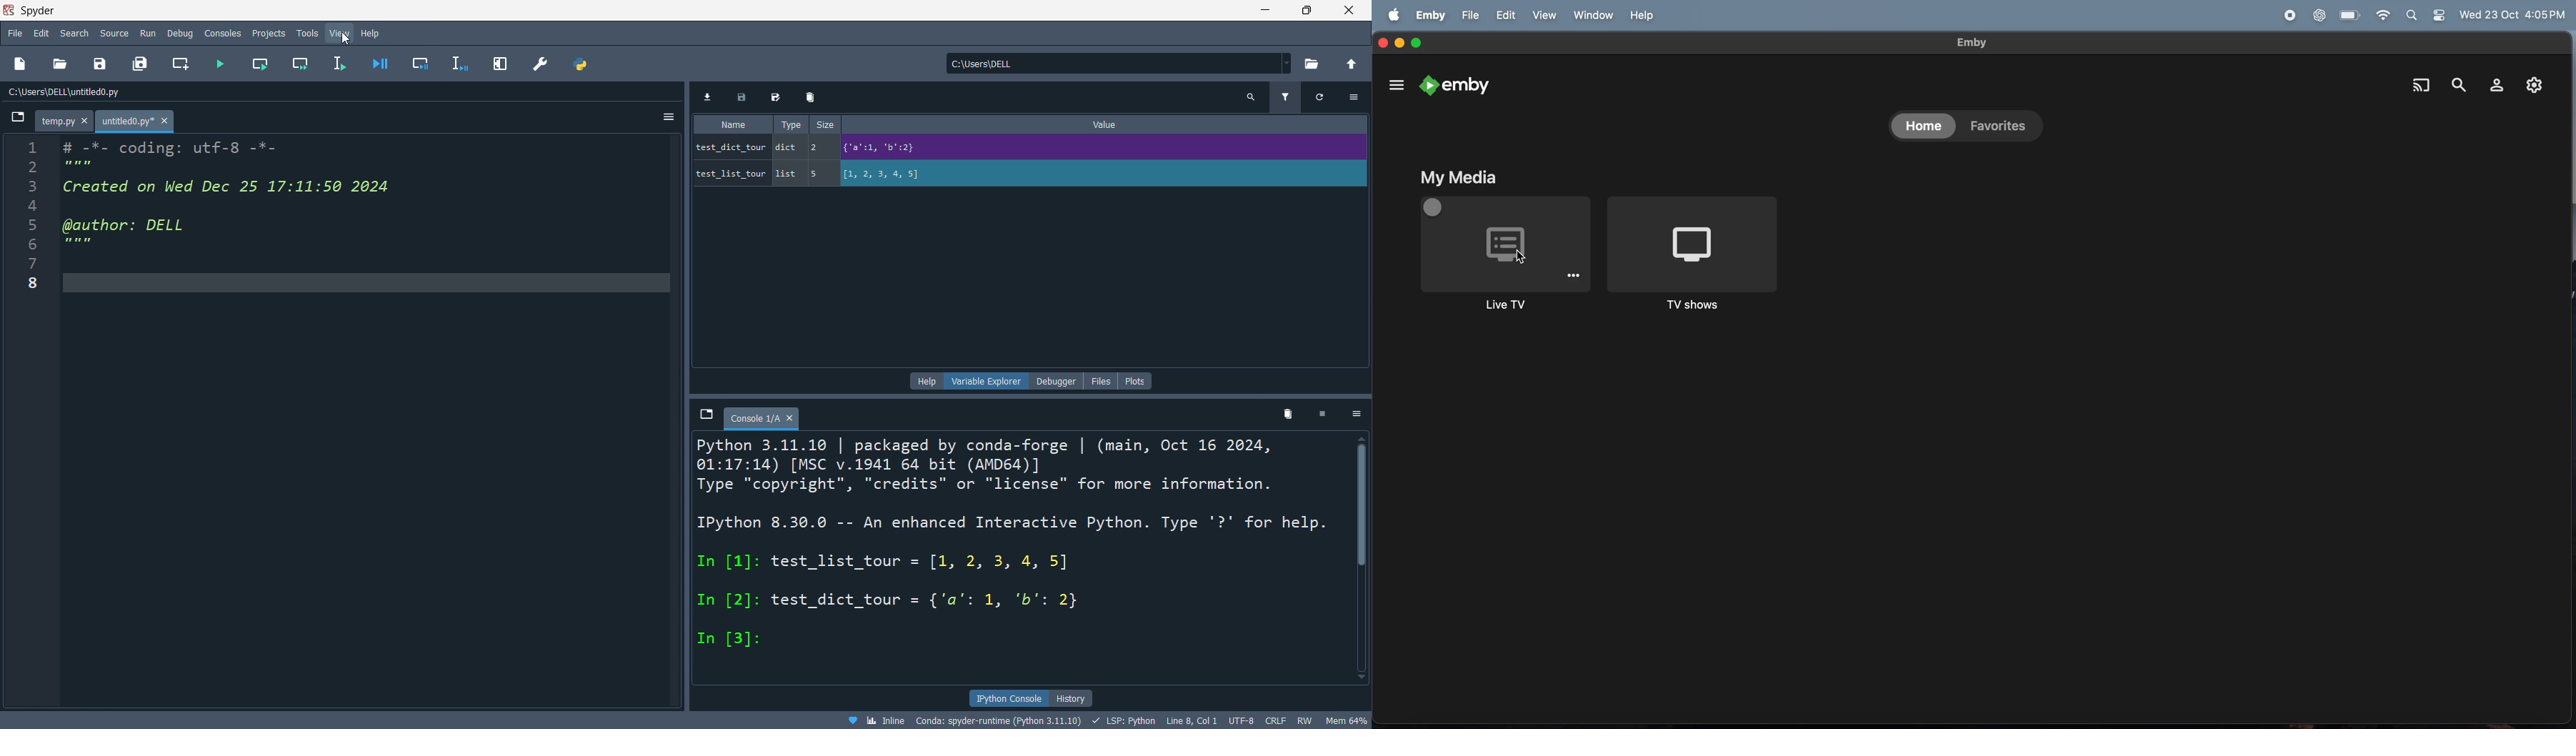 This screenshot has width=2576, height=756. Describe the element at coordinates (371, 33) in the screenshot. I see `help` at that location.